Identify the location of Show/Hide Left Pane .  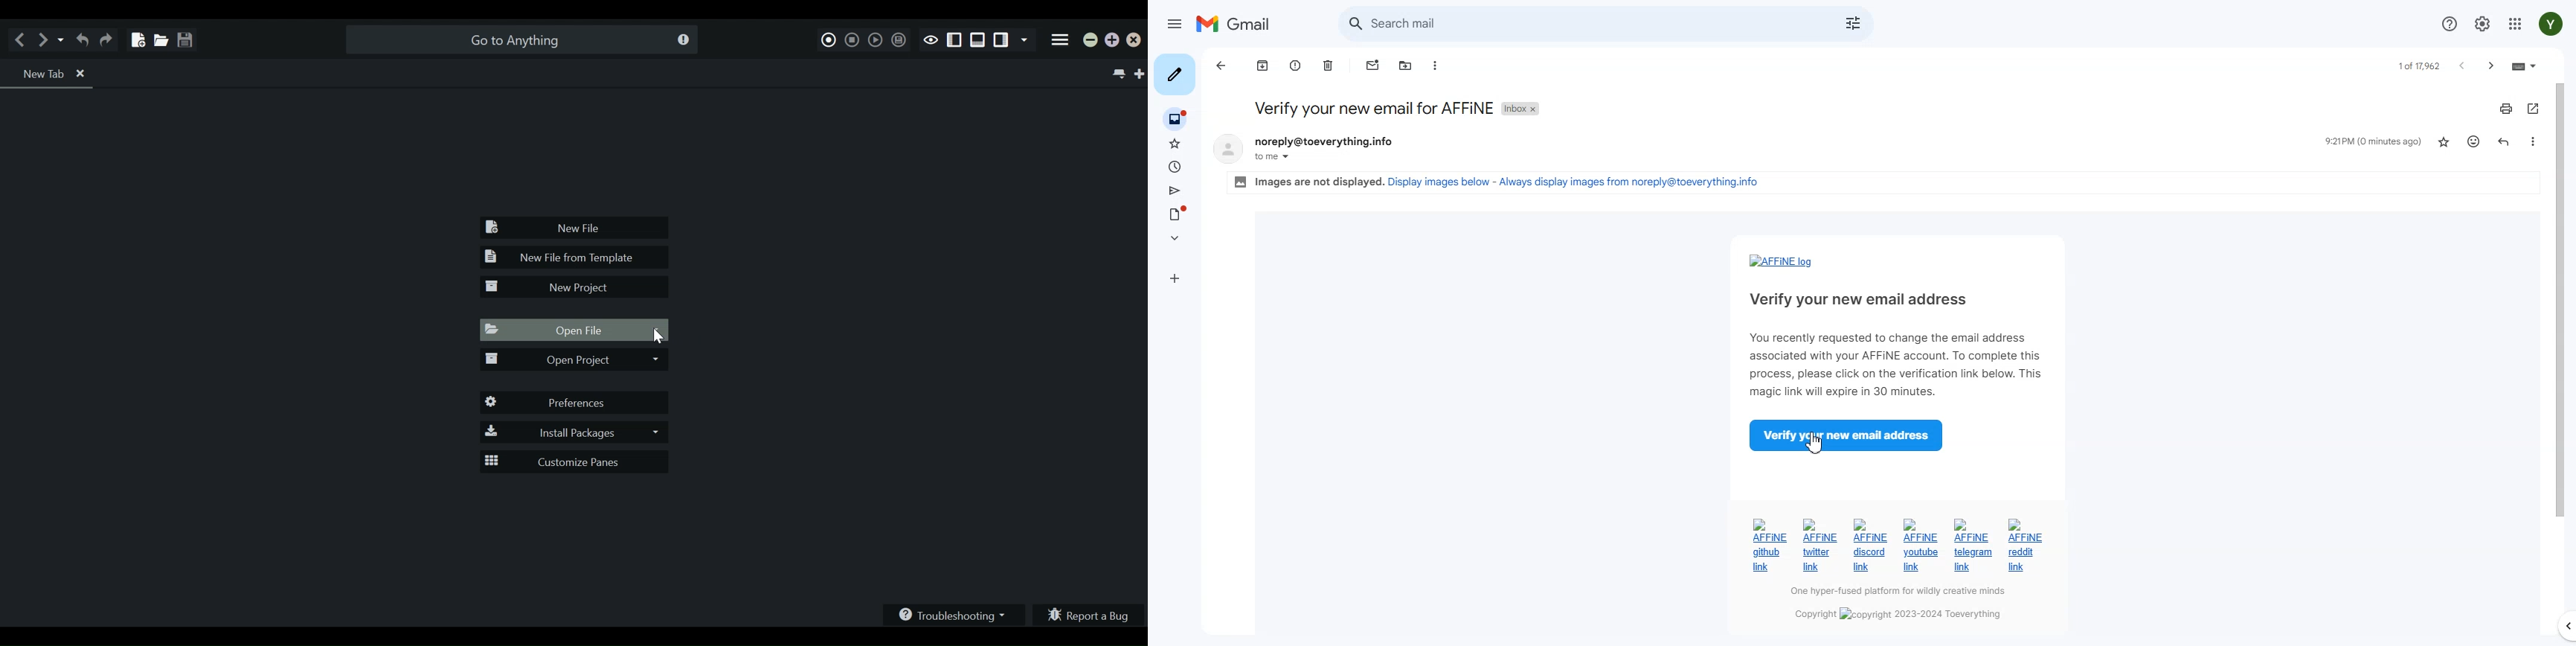
(1003, 41).